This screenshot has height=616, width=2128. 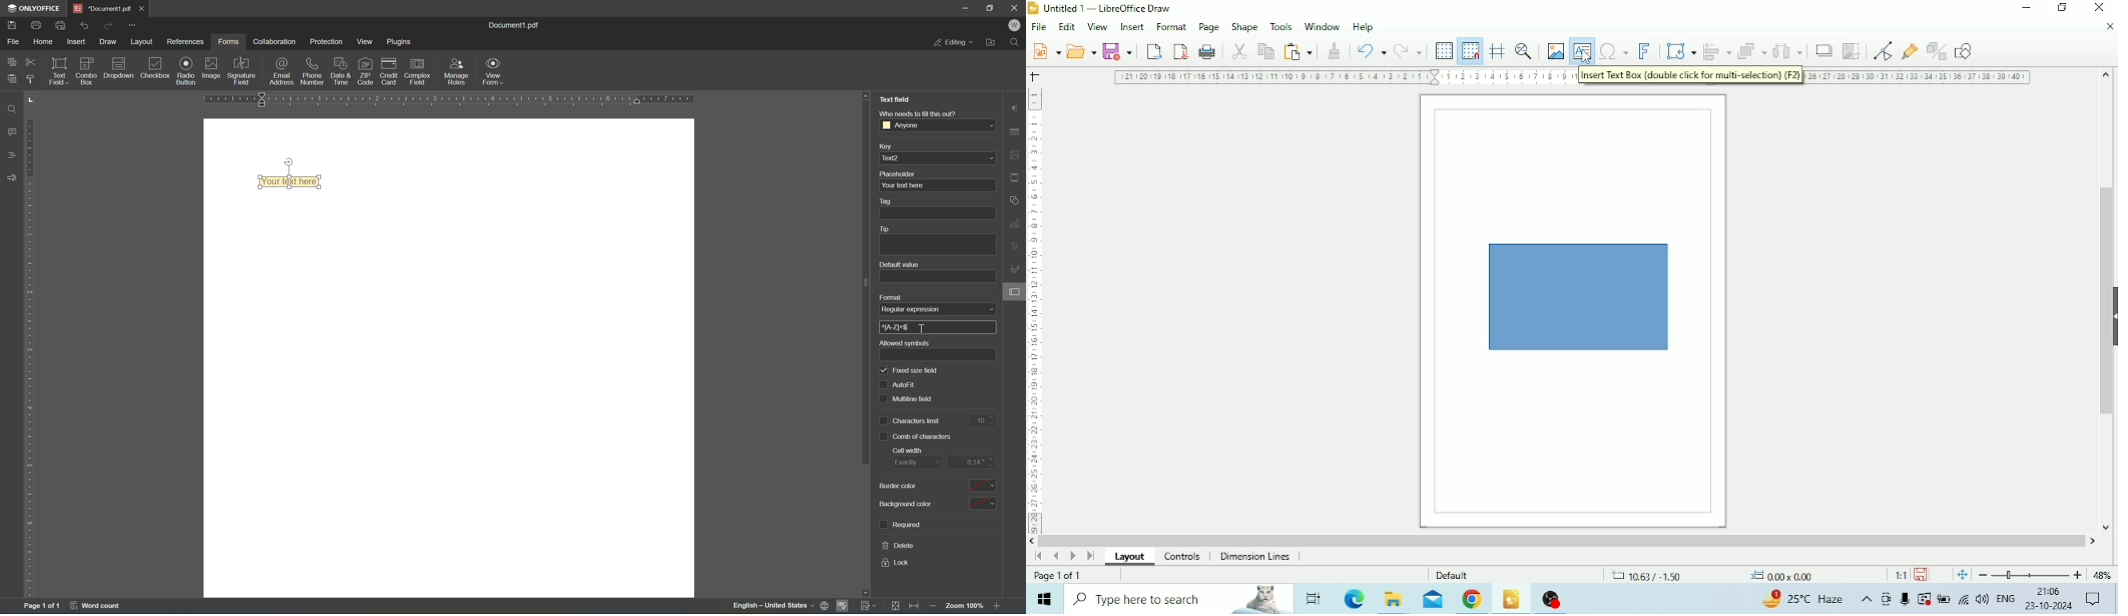 I want to click on Crop Image, so click(x=1852, y=51).